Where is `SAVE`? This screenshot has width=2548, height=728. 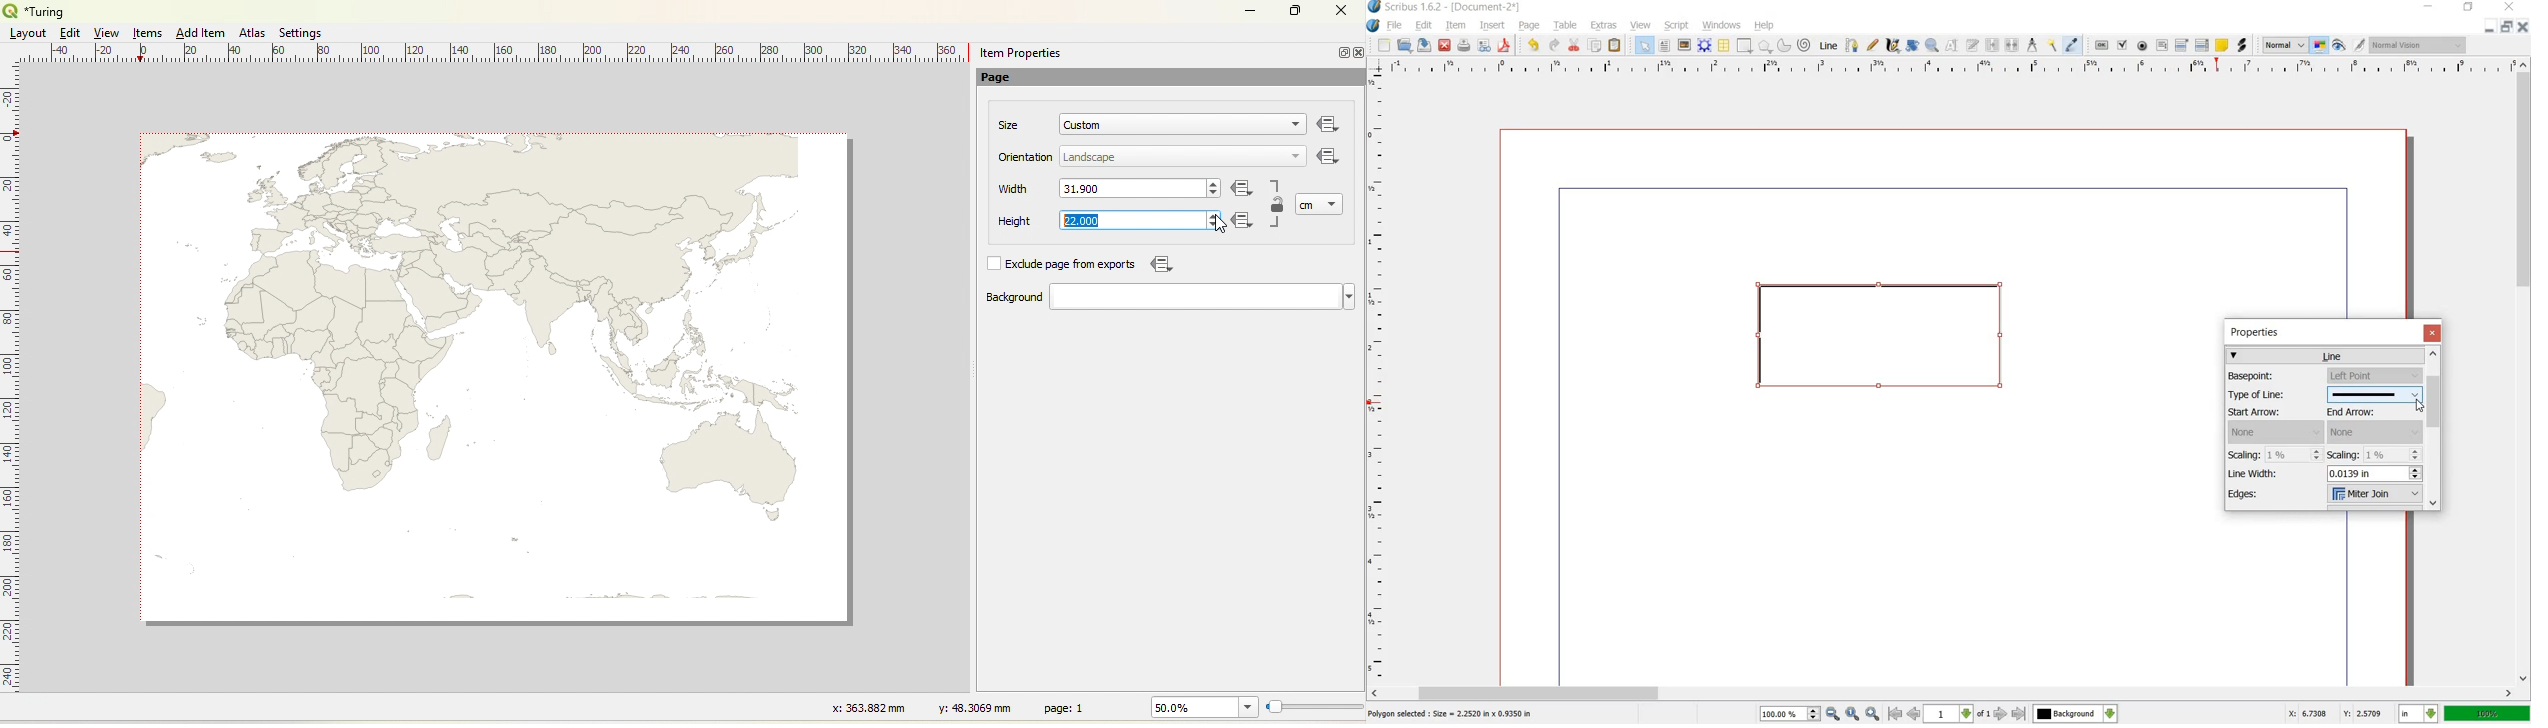
SAVE is located at coordinates (1423, 45).